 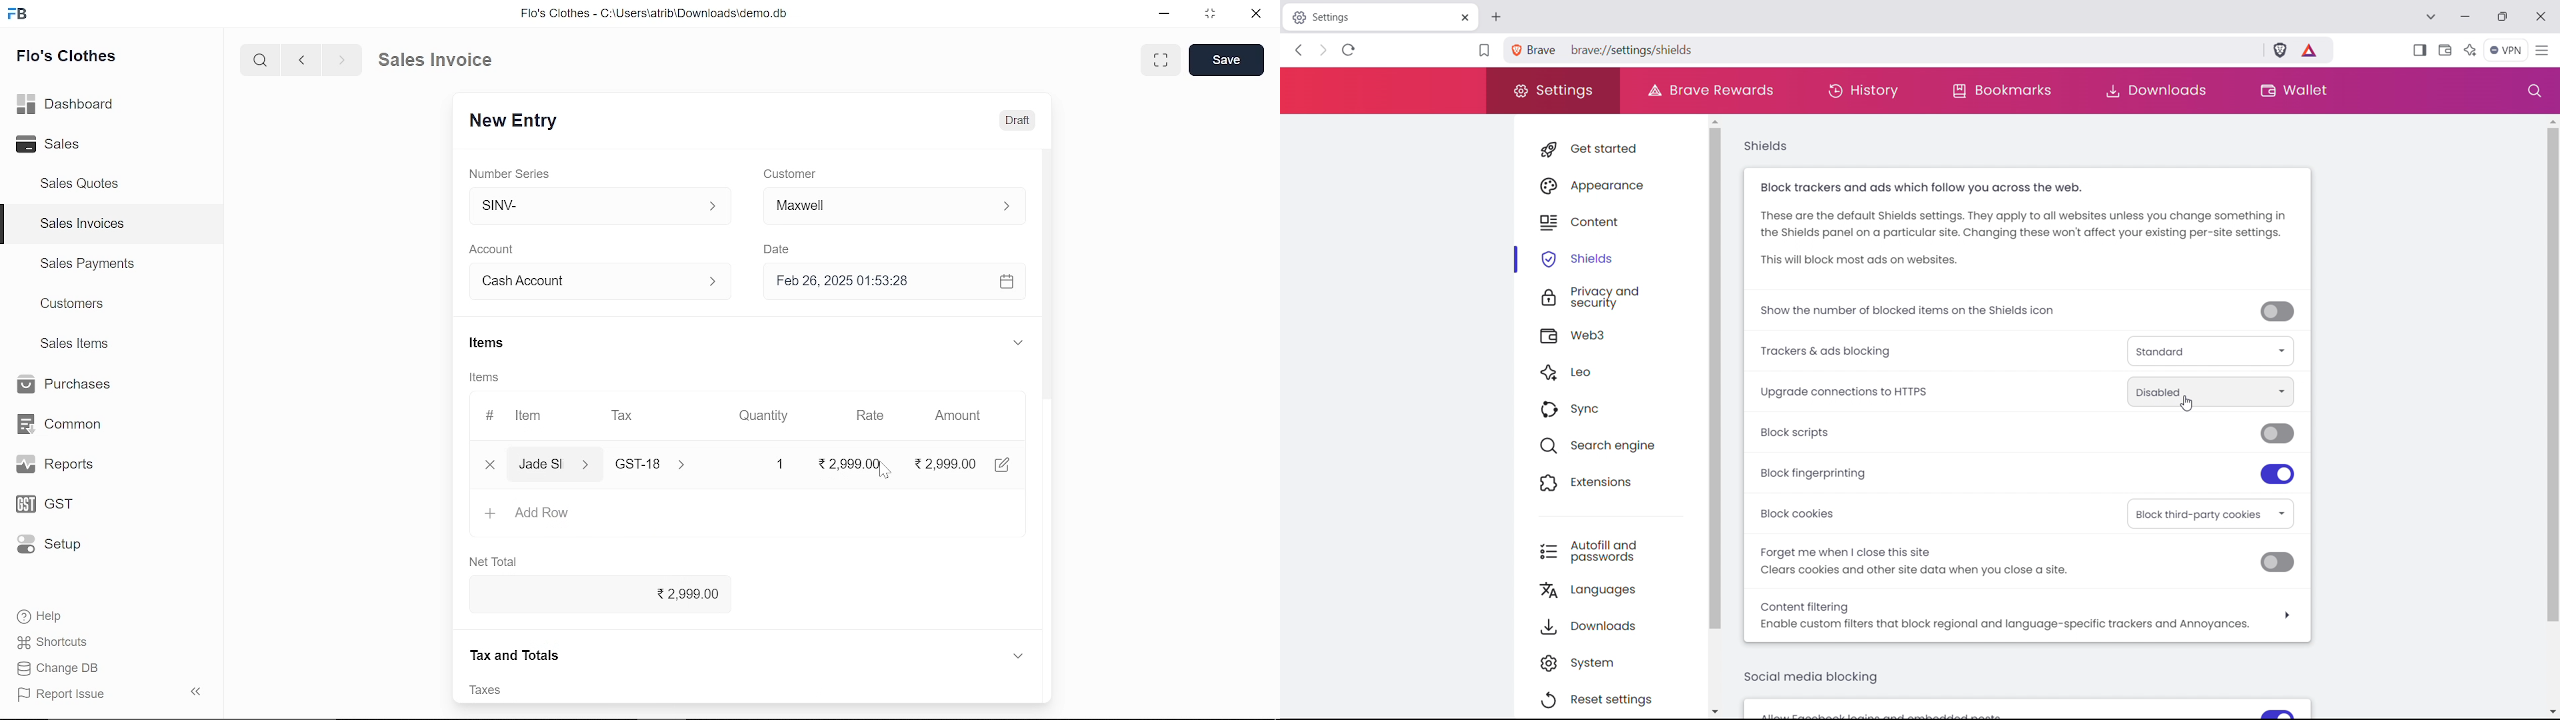 I want to click on frappe books, so click(x=18, y=16).